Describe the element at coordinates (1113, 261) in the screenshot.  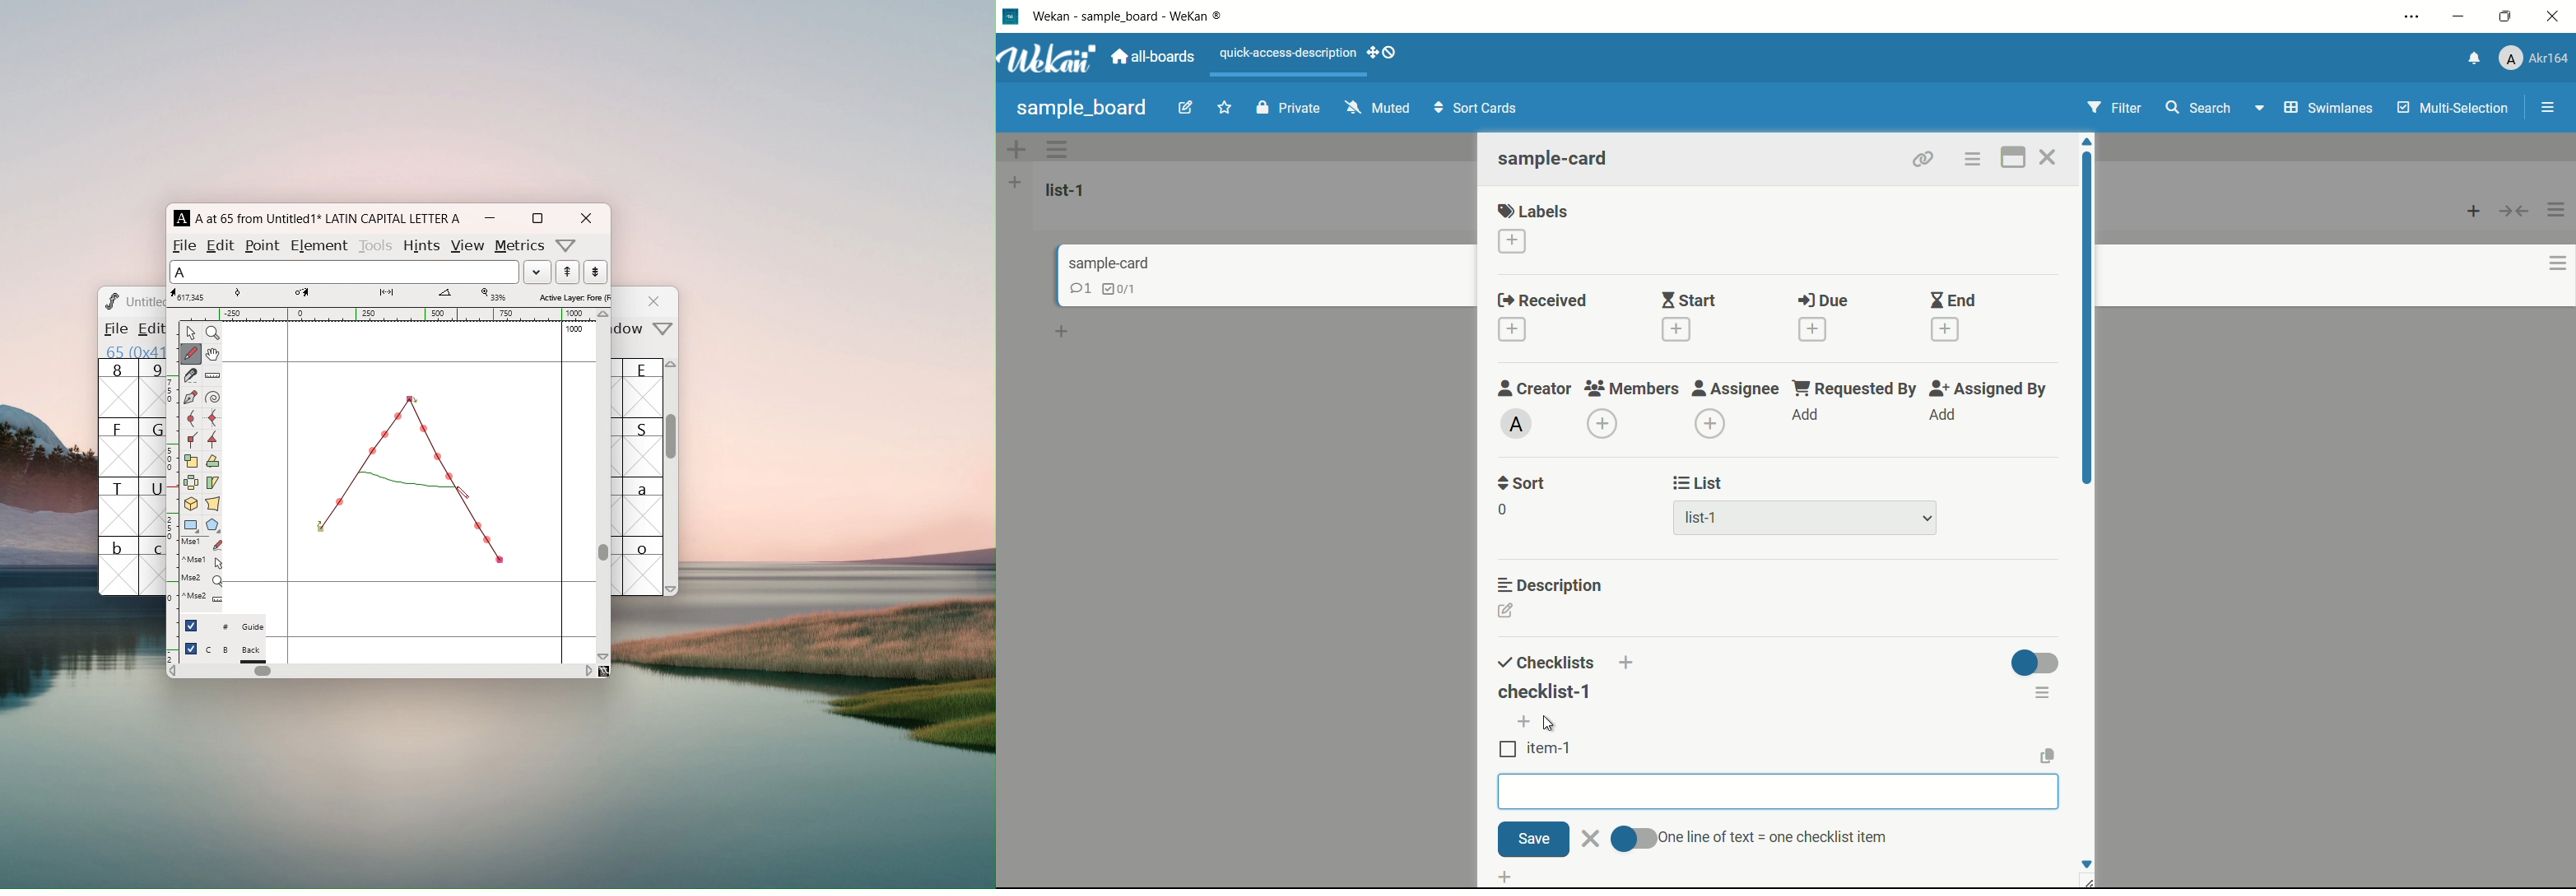
I see `sample-card` at that location.